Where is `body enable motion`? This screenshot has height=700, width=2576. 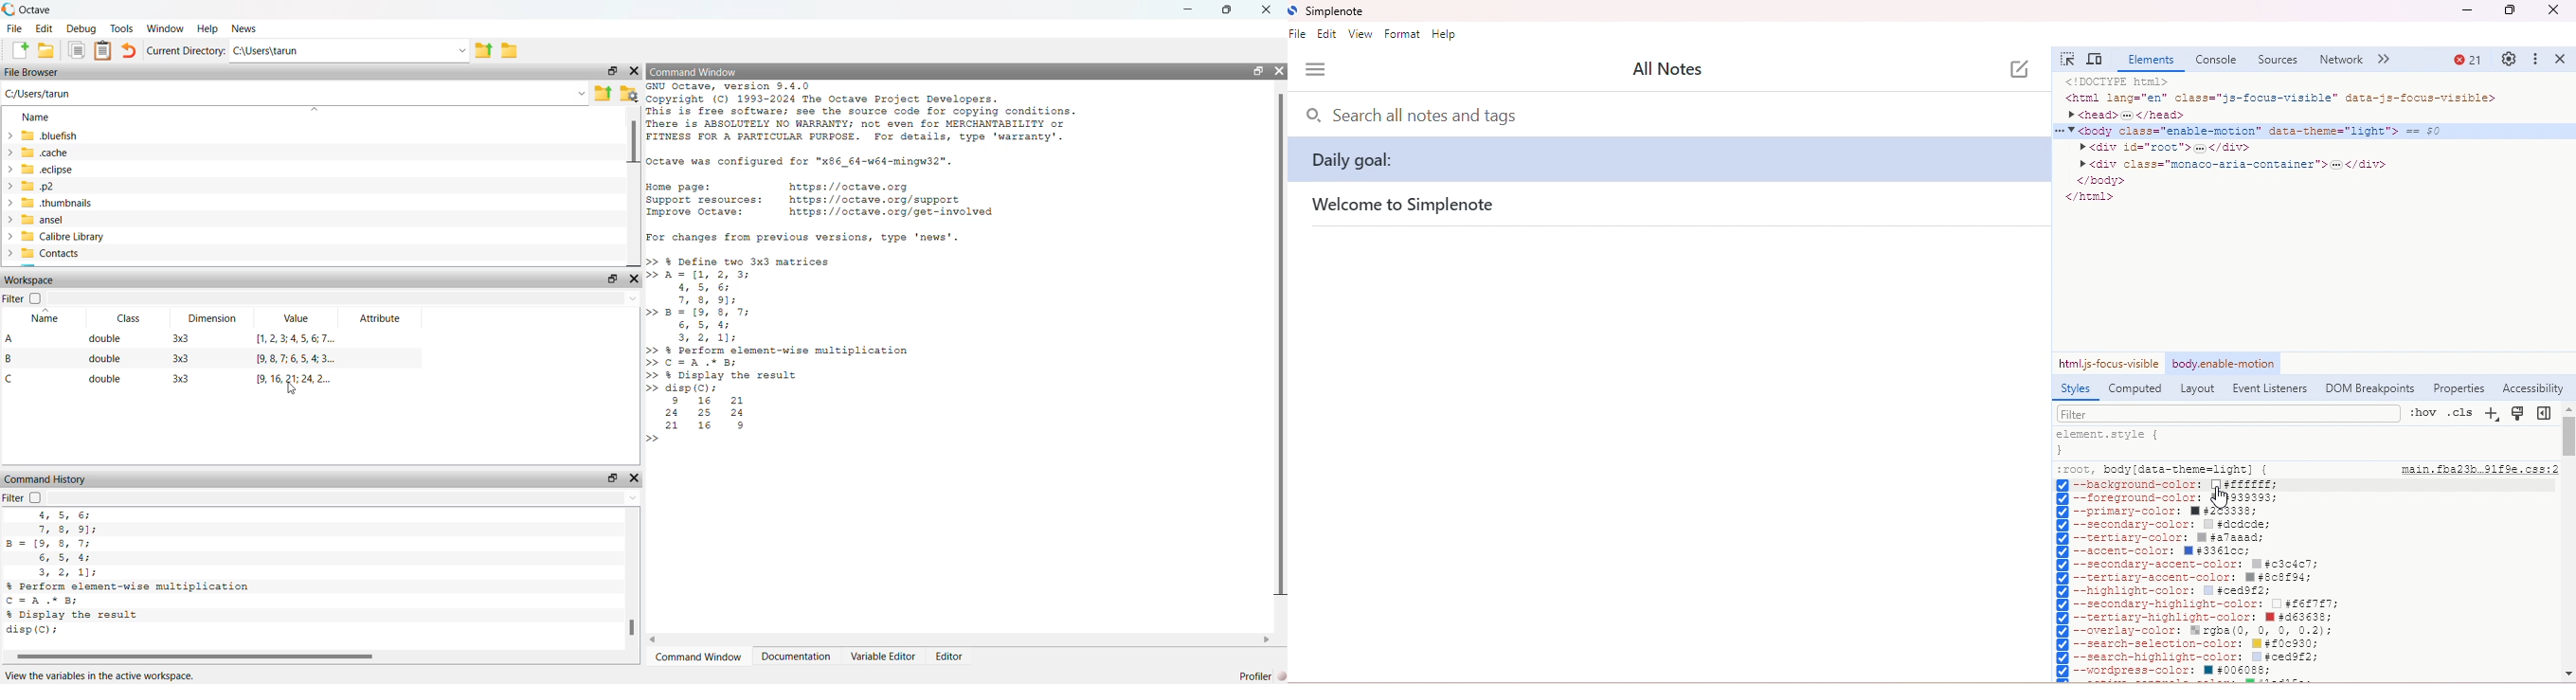
body enable motion is located at coordinates (2223, 365).